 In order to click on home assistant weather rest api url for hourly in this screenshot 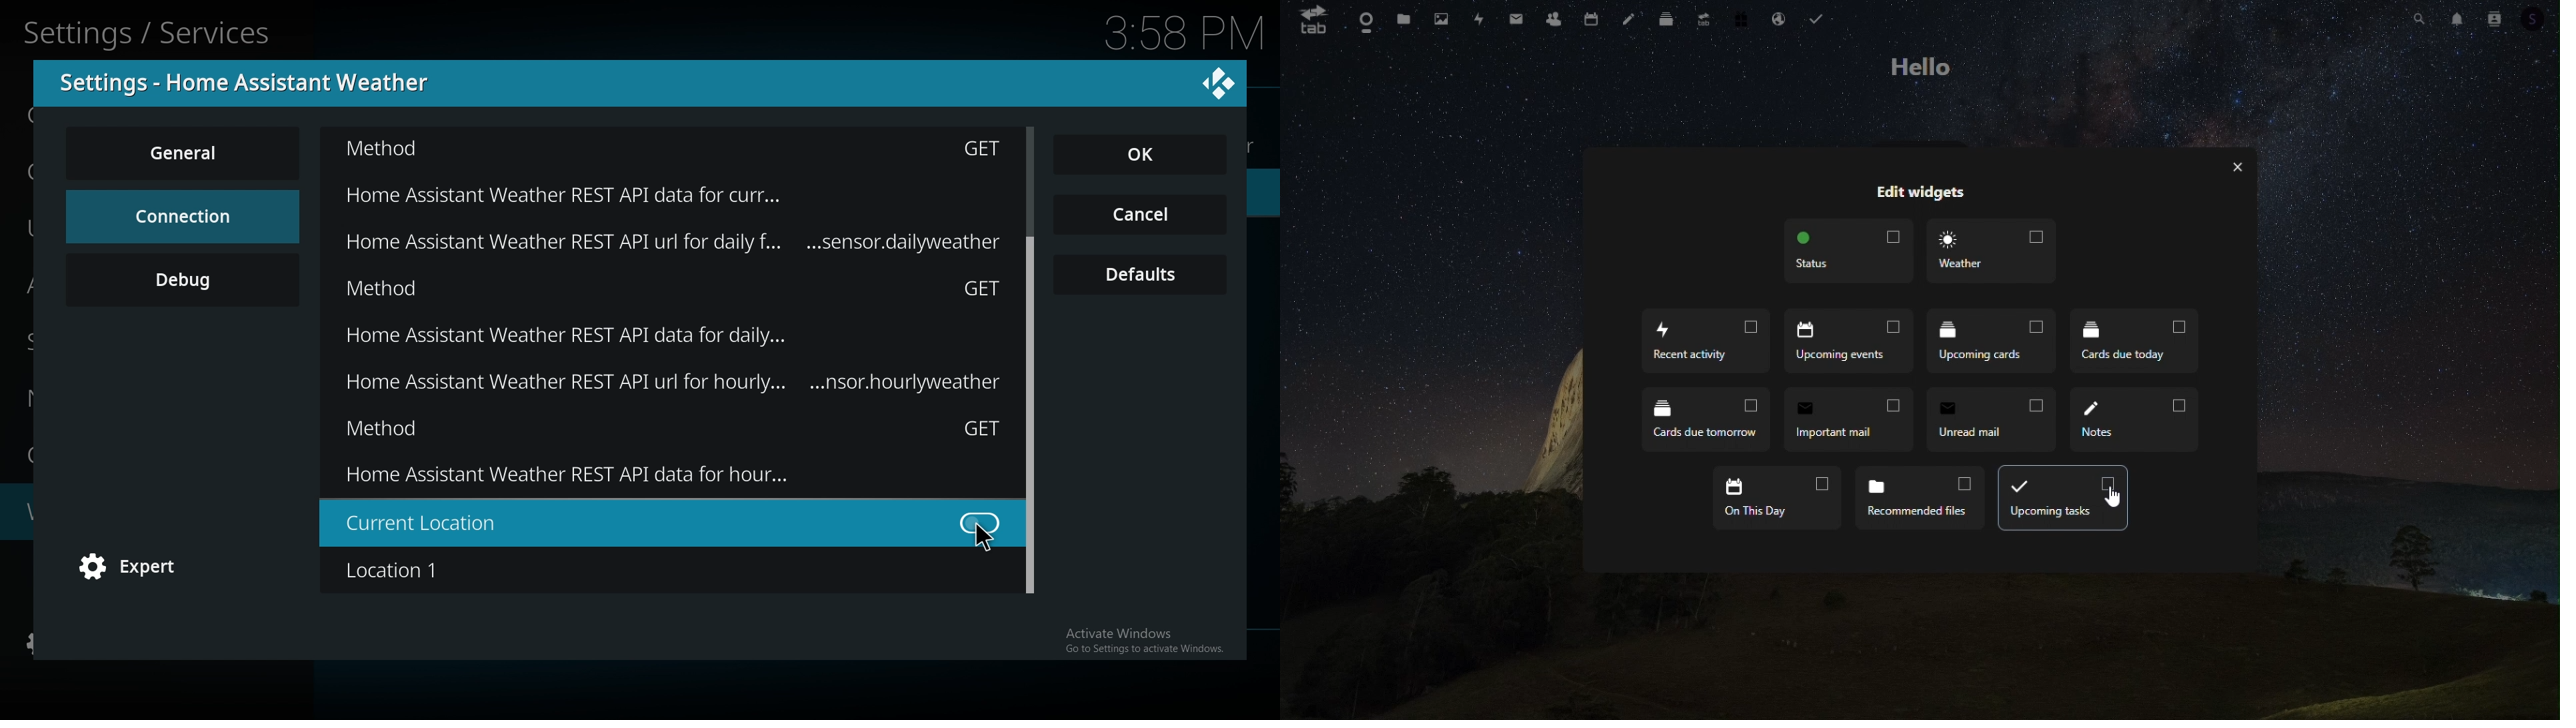, I will do `click(641, 385)`.